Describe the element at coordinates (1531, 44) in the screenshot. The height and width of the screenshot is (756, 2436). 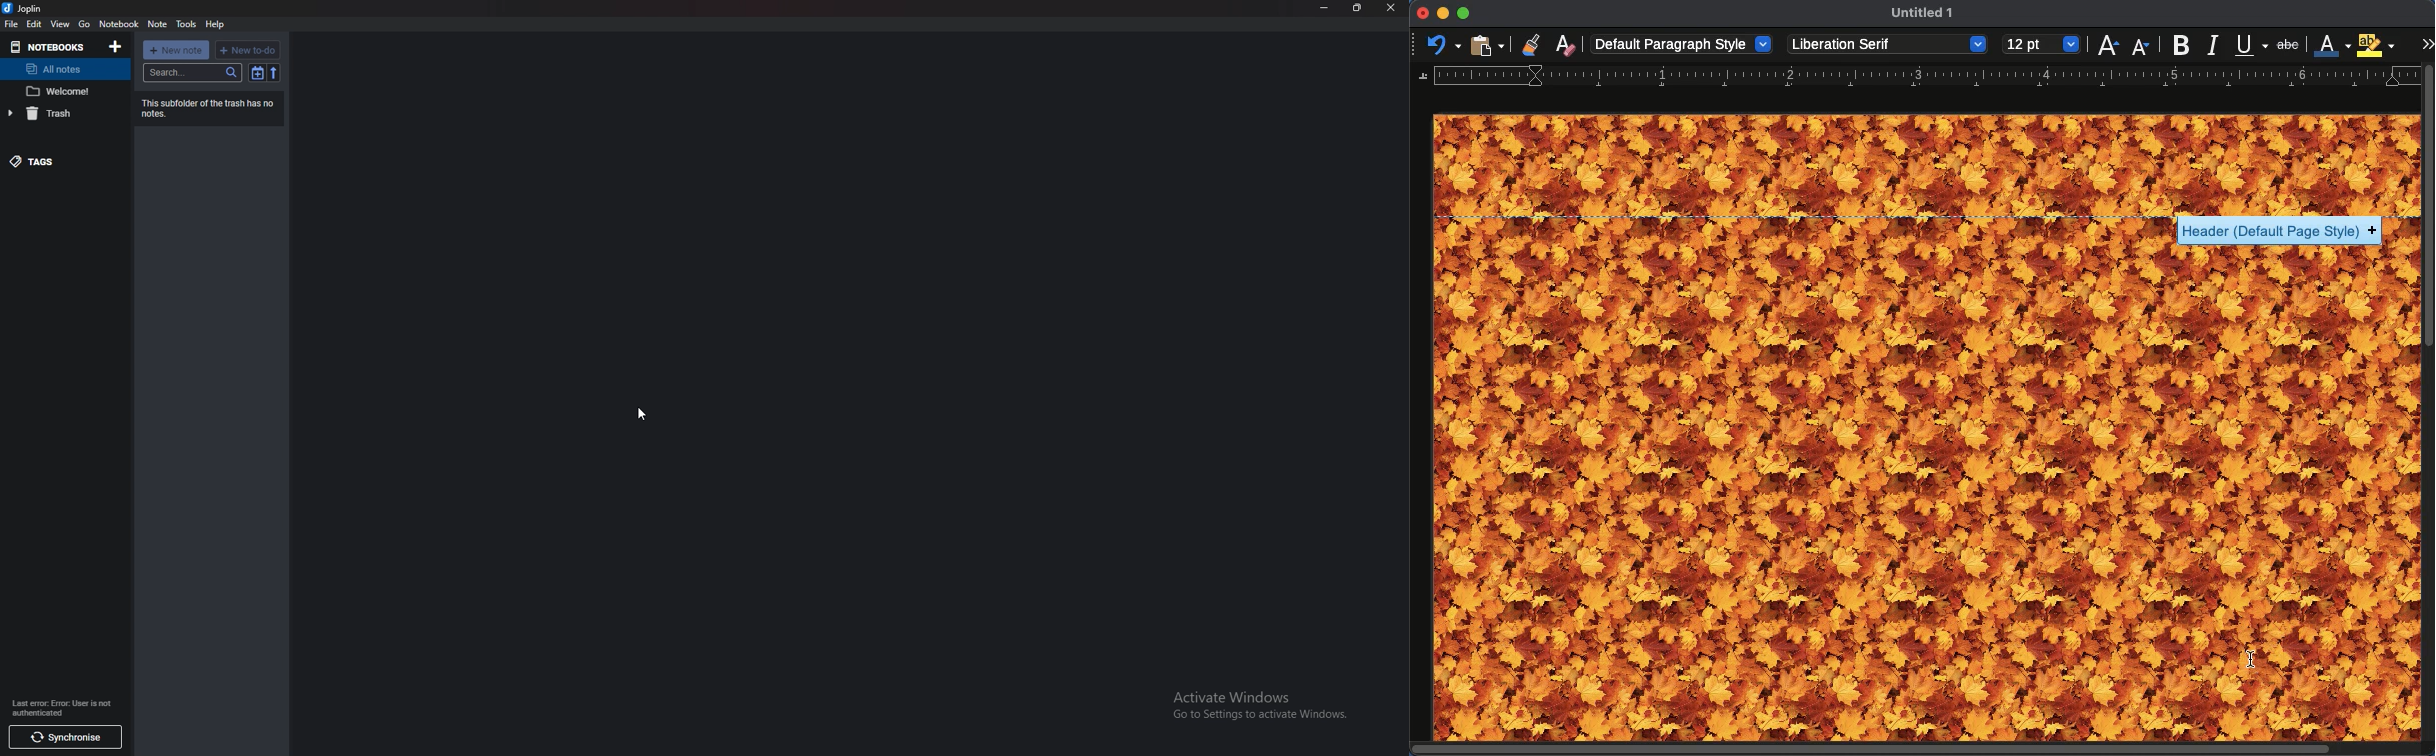
I see `clone formatting` at that location.